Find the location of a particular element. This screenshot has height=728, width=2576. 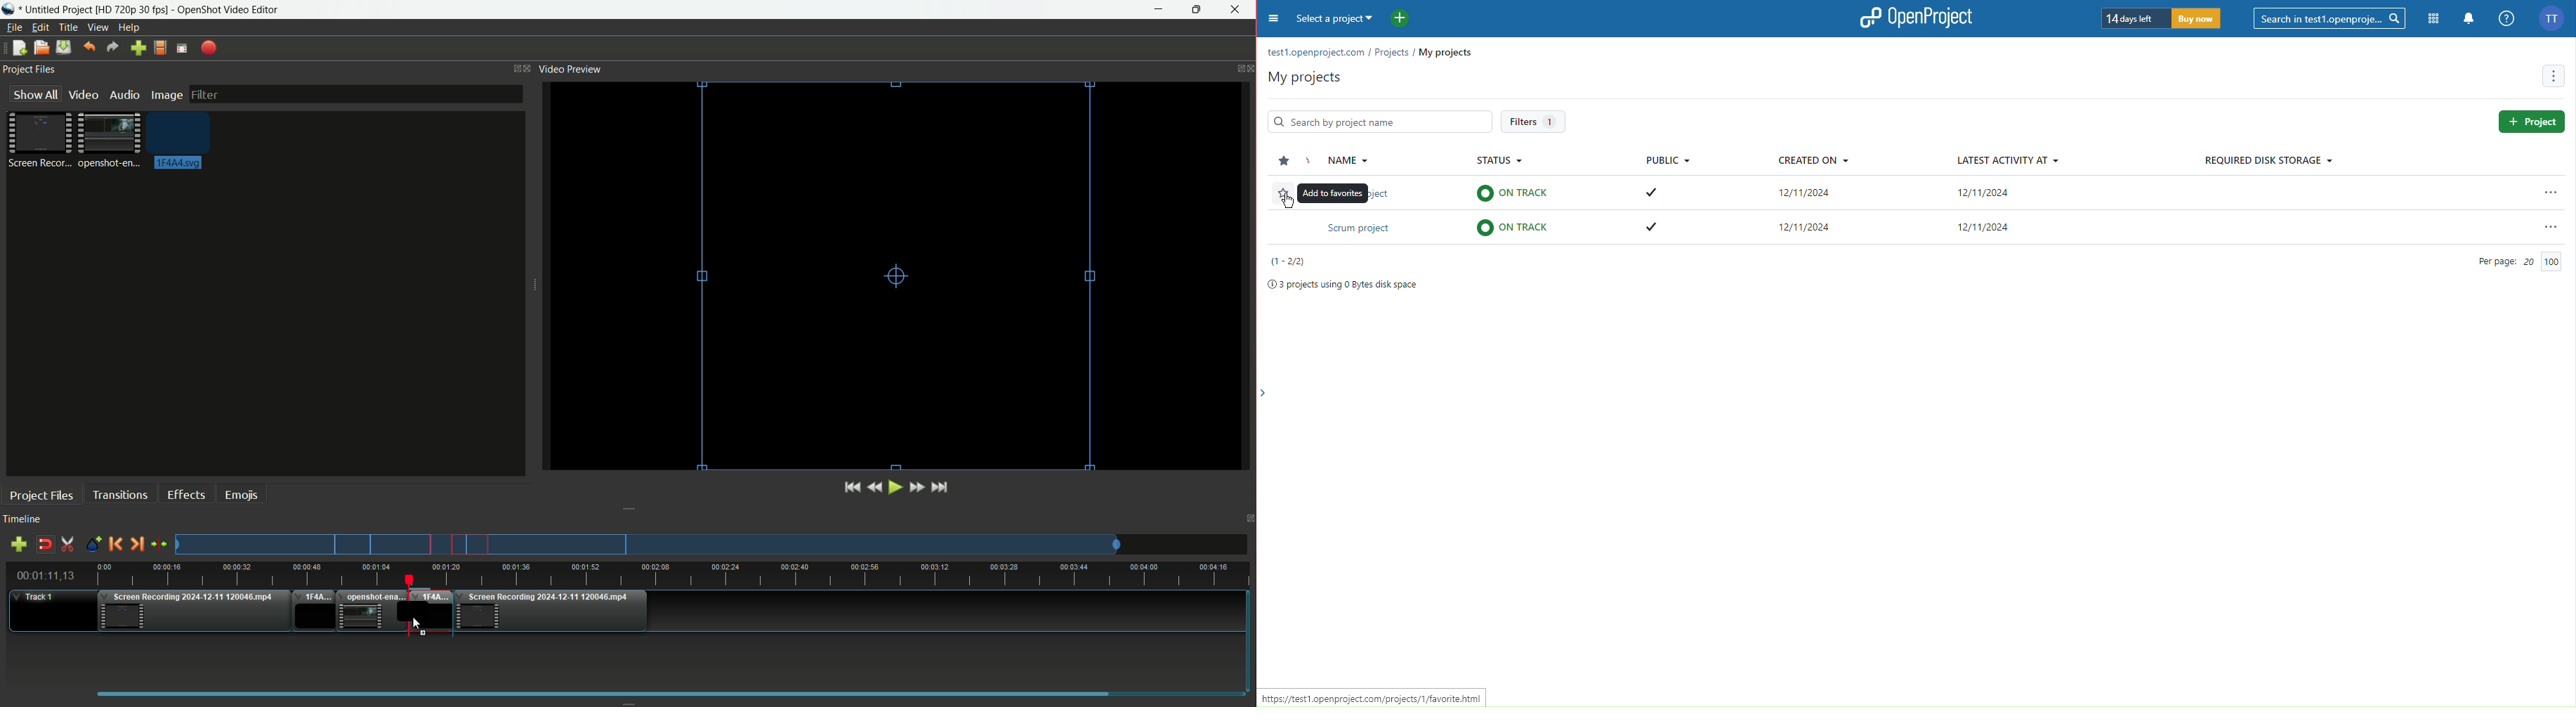

OpenProject is located at coordinates (1919, 18).